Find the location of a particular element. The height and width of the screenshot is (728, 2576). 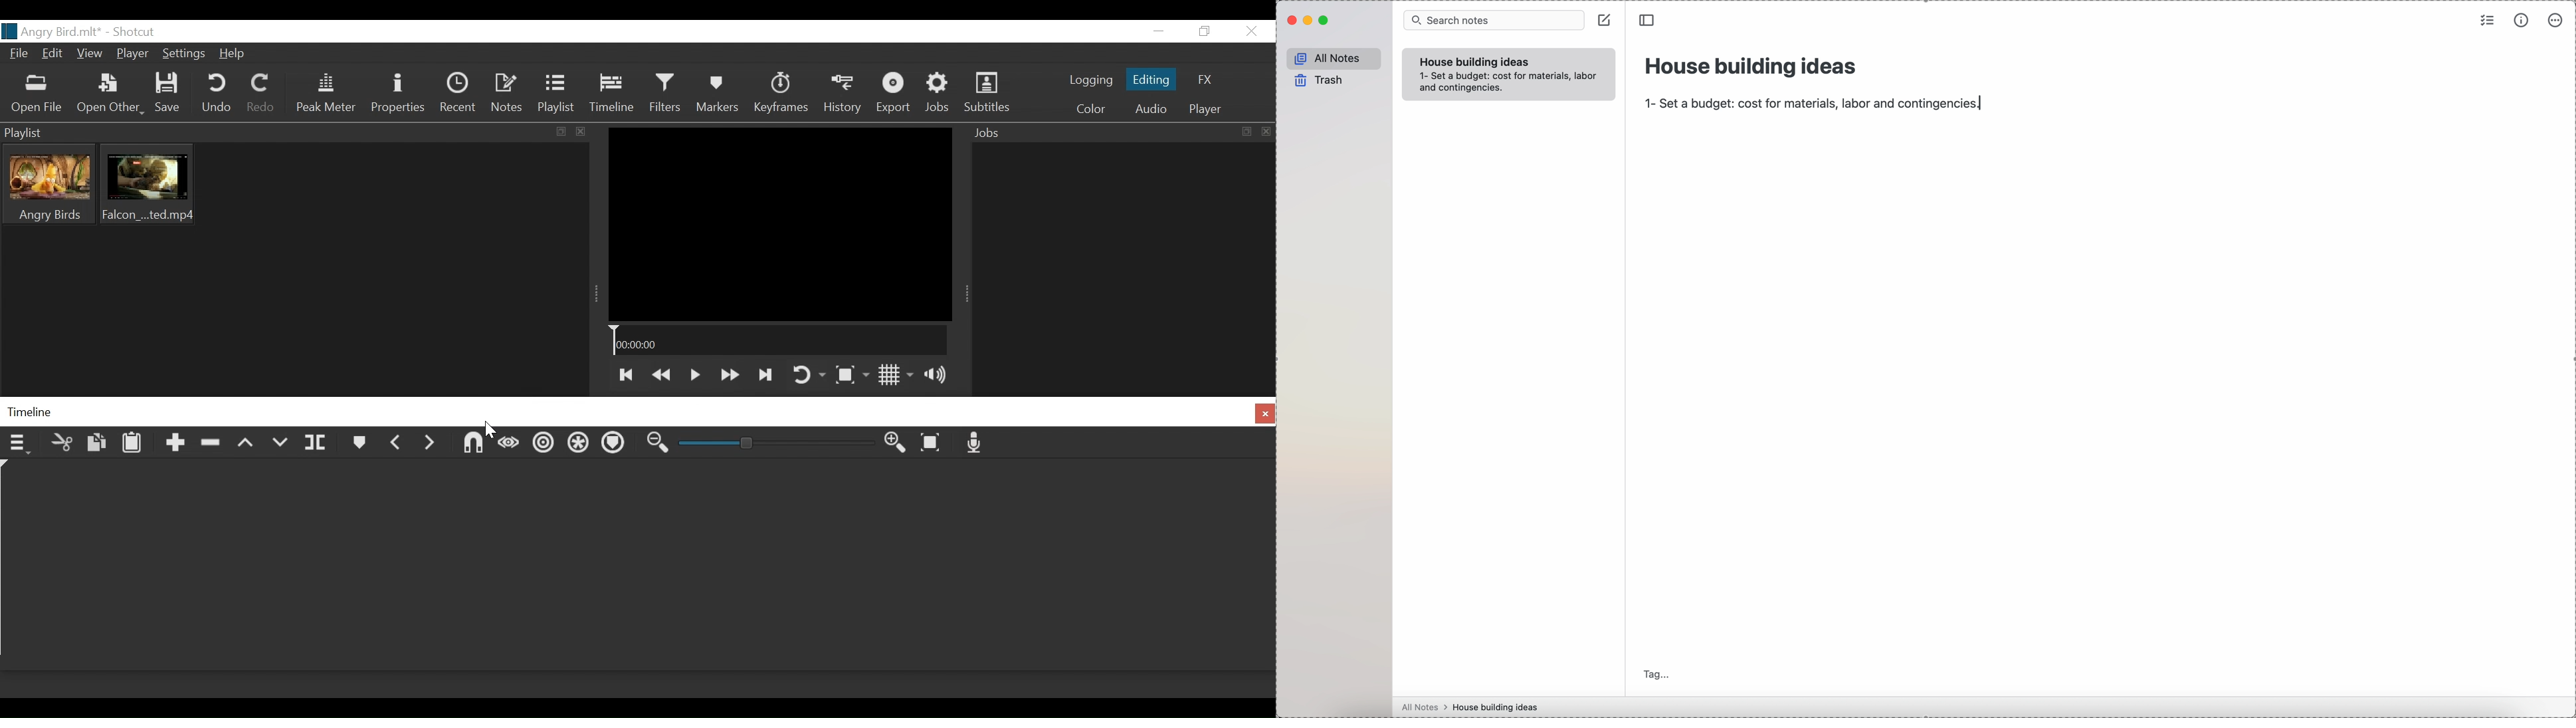

check list is located at coordinates (2486, 22).